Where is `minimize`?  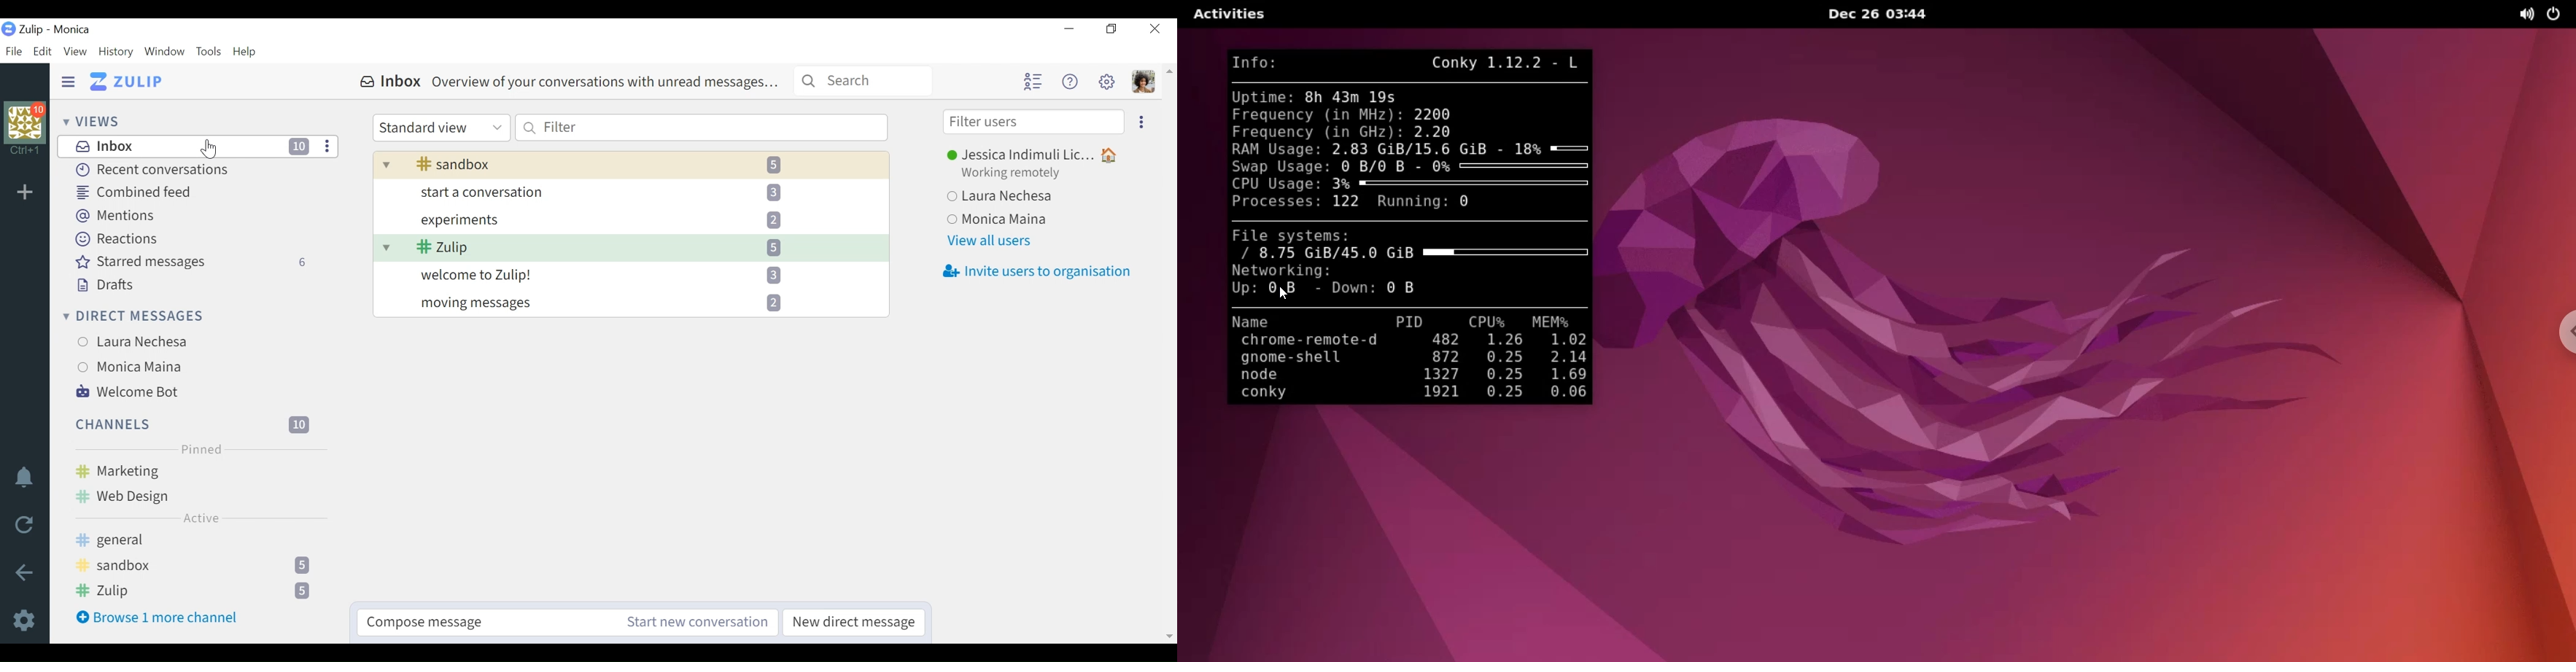 minimize is located at coordinates (1068, 29).